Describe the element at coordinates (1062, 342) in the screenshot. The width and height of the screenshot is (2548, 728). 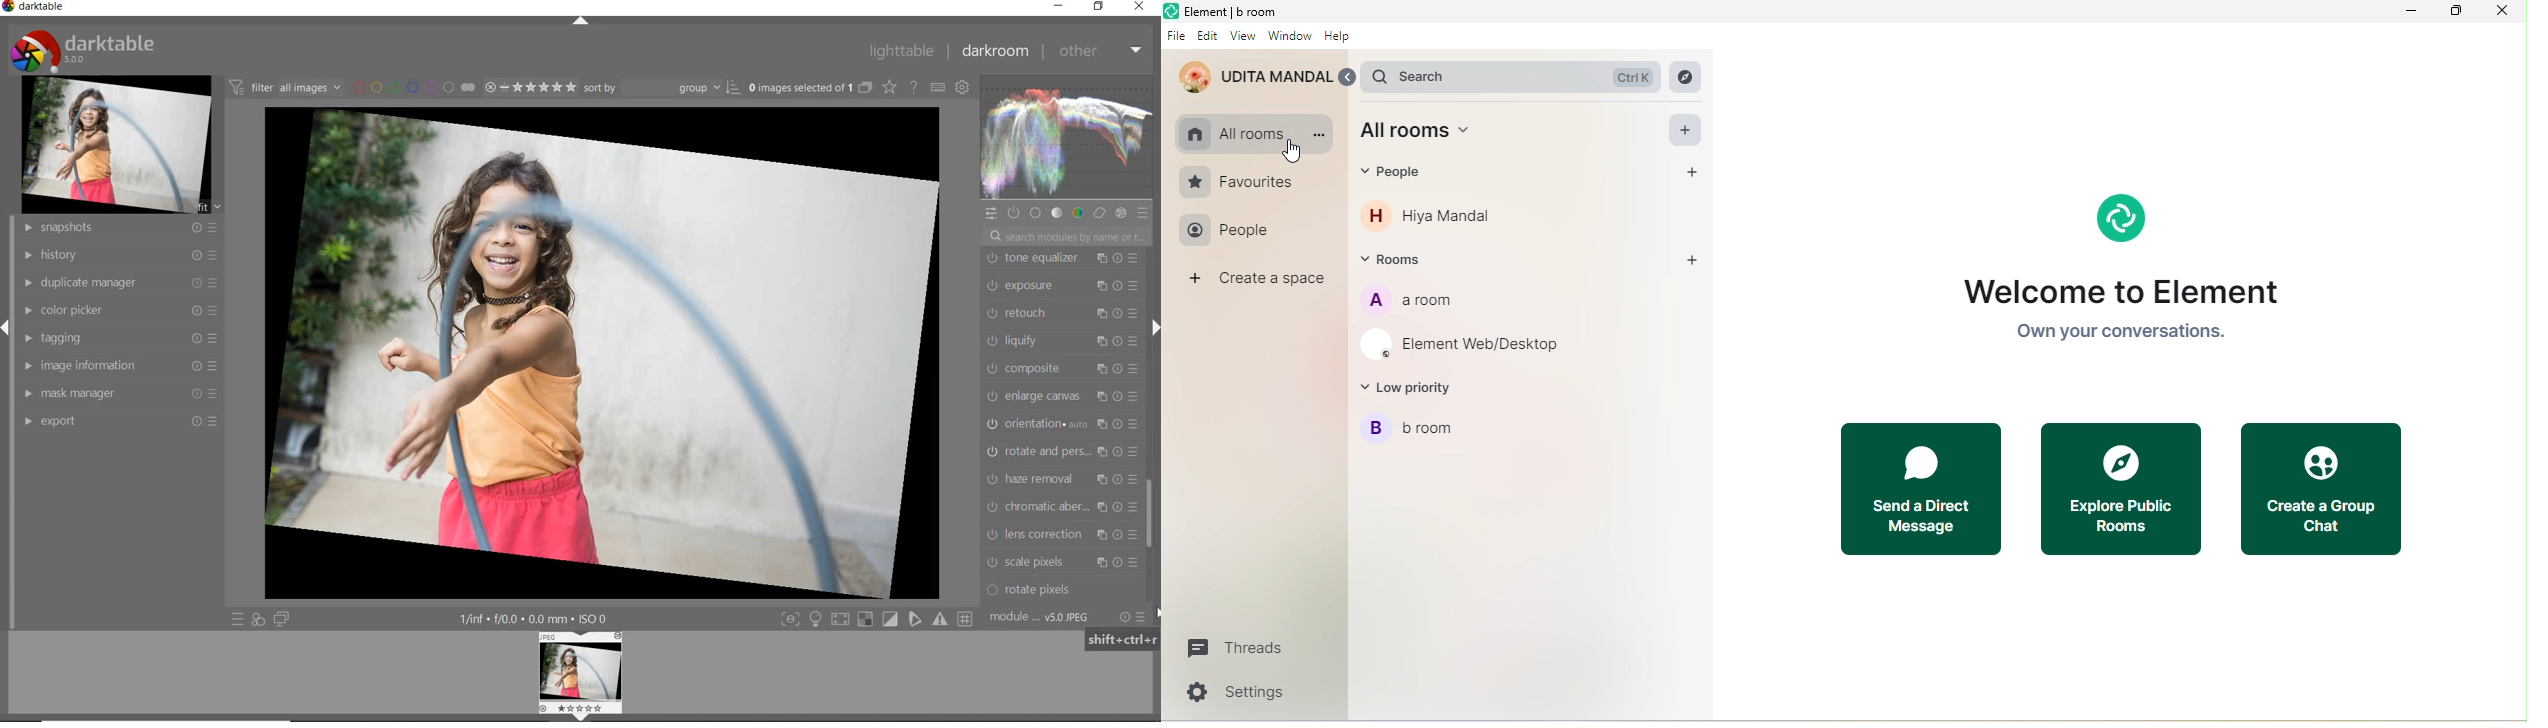
I see `liquify` at that location.